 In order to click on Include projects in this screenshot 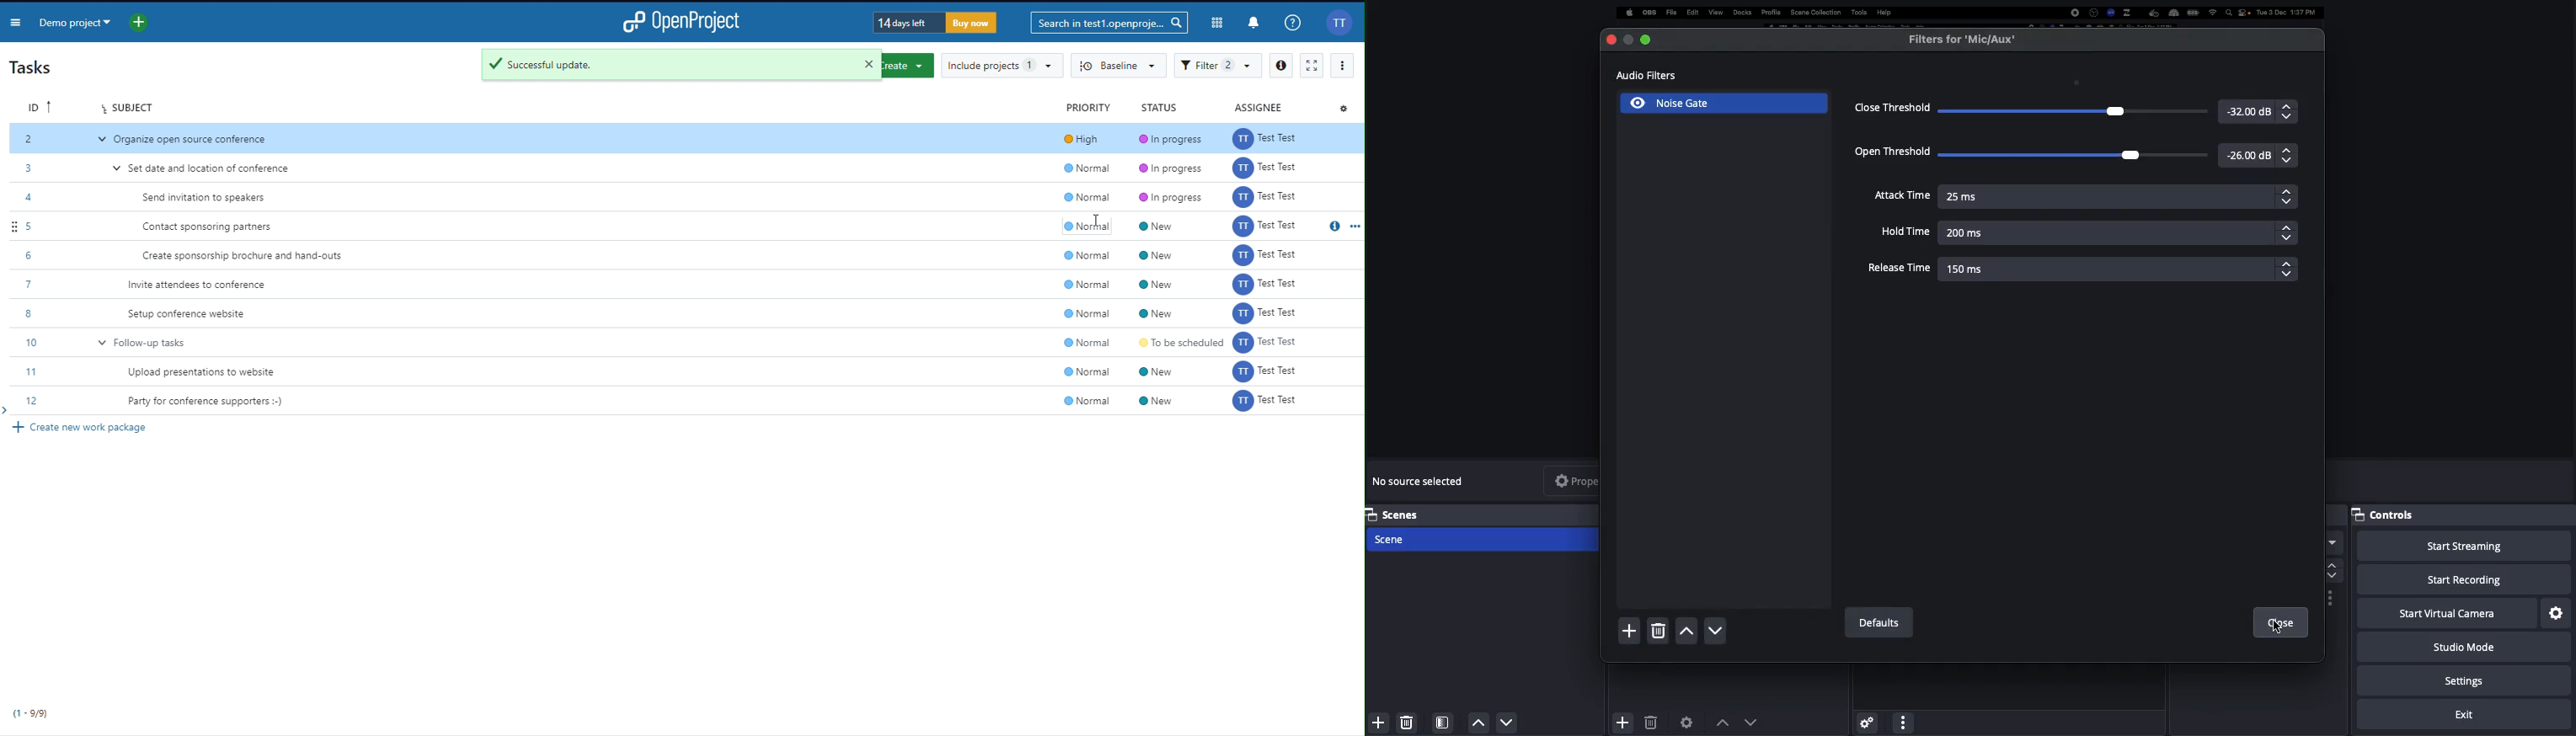, I will do `click(1002, 65)`.